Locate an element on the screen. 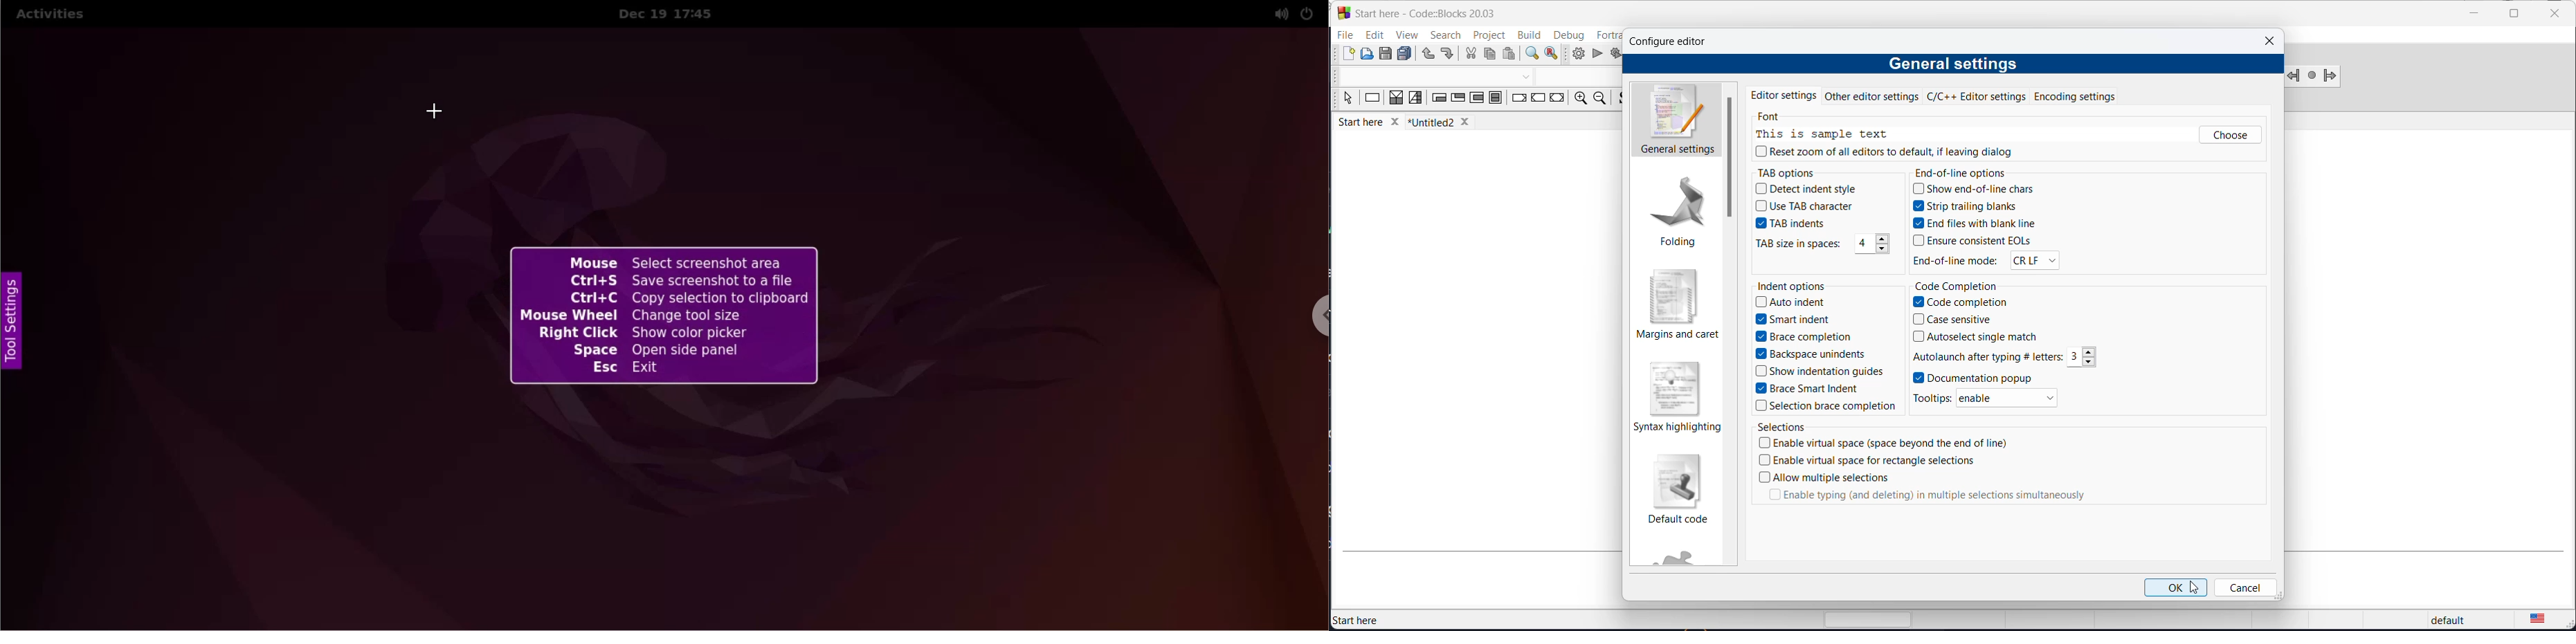  start here is located at coordinates (1370, 124).